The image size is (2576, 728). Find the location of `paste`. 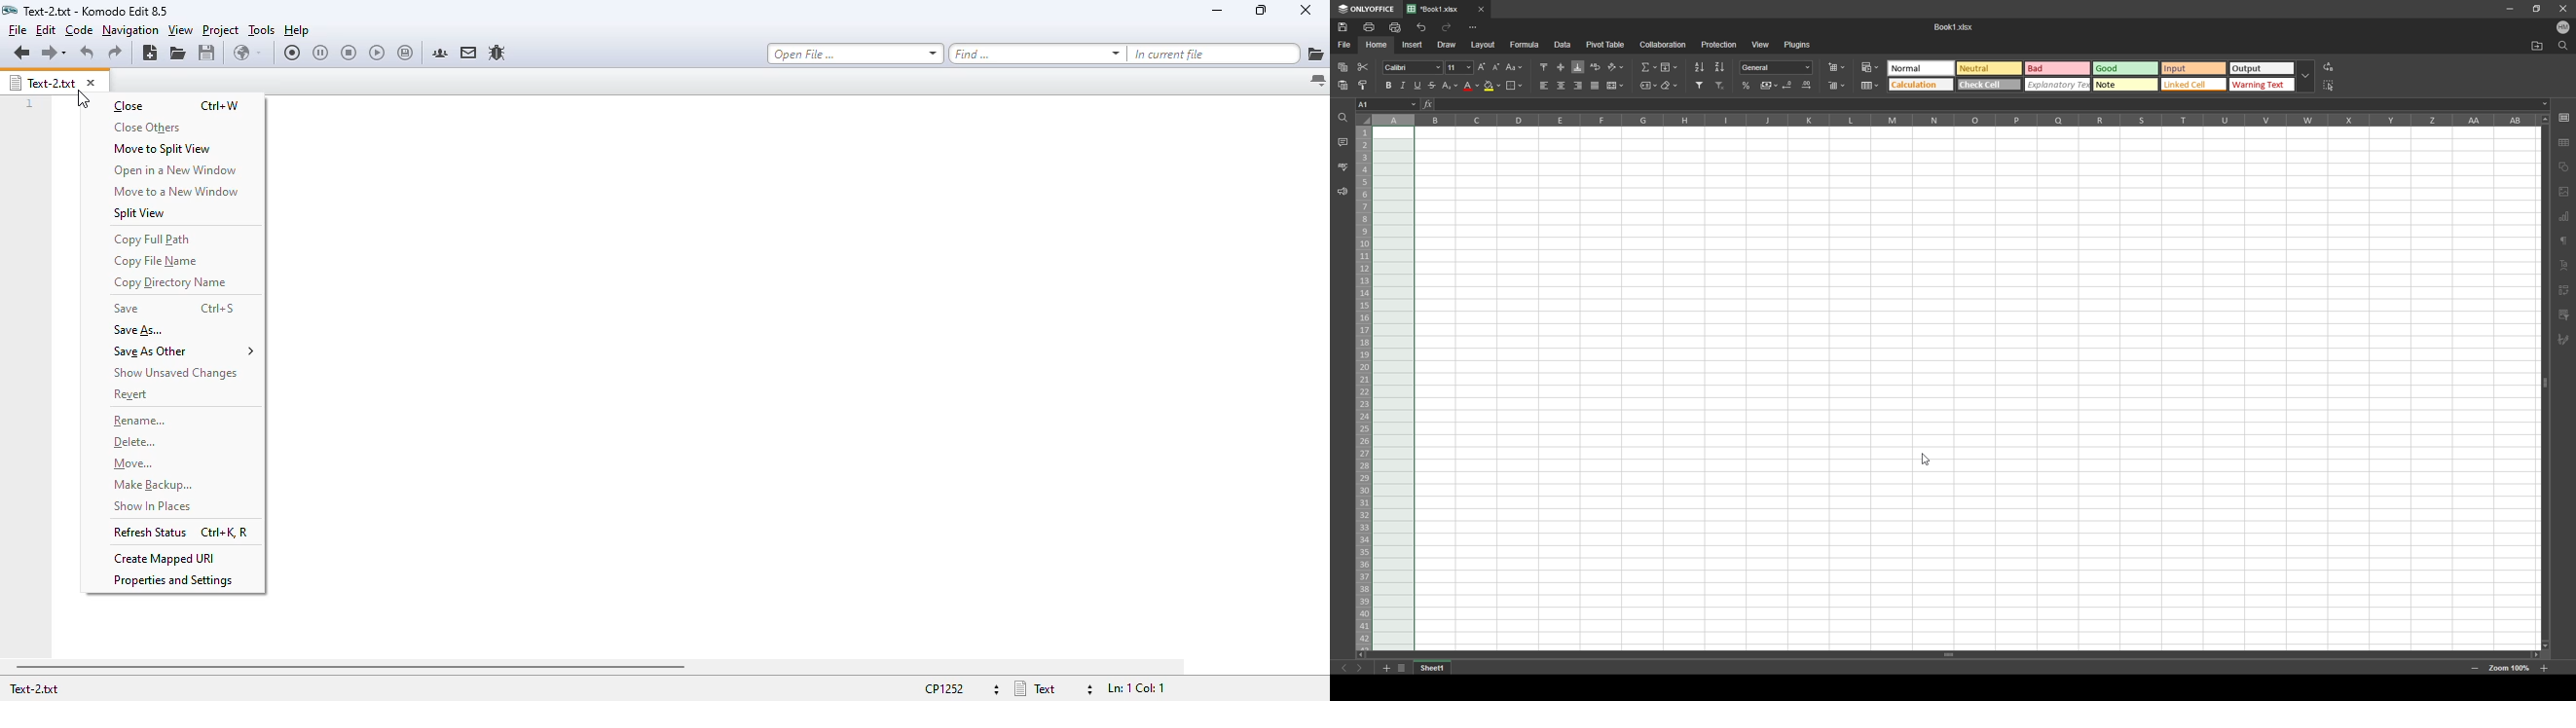

paste is located at coordinates (1343, 86).